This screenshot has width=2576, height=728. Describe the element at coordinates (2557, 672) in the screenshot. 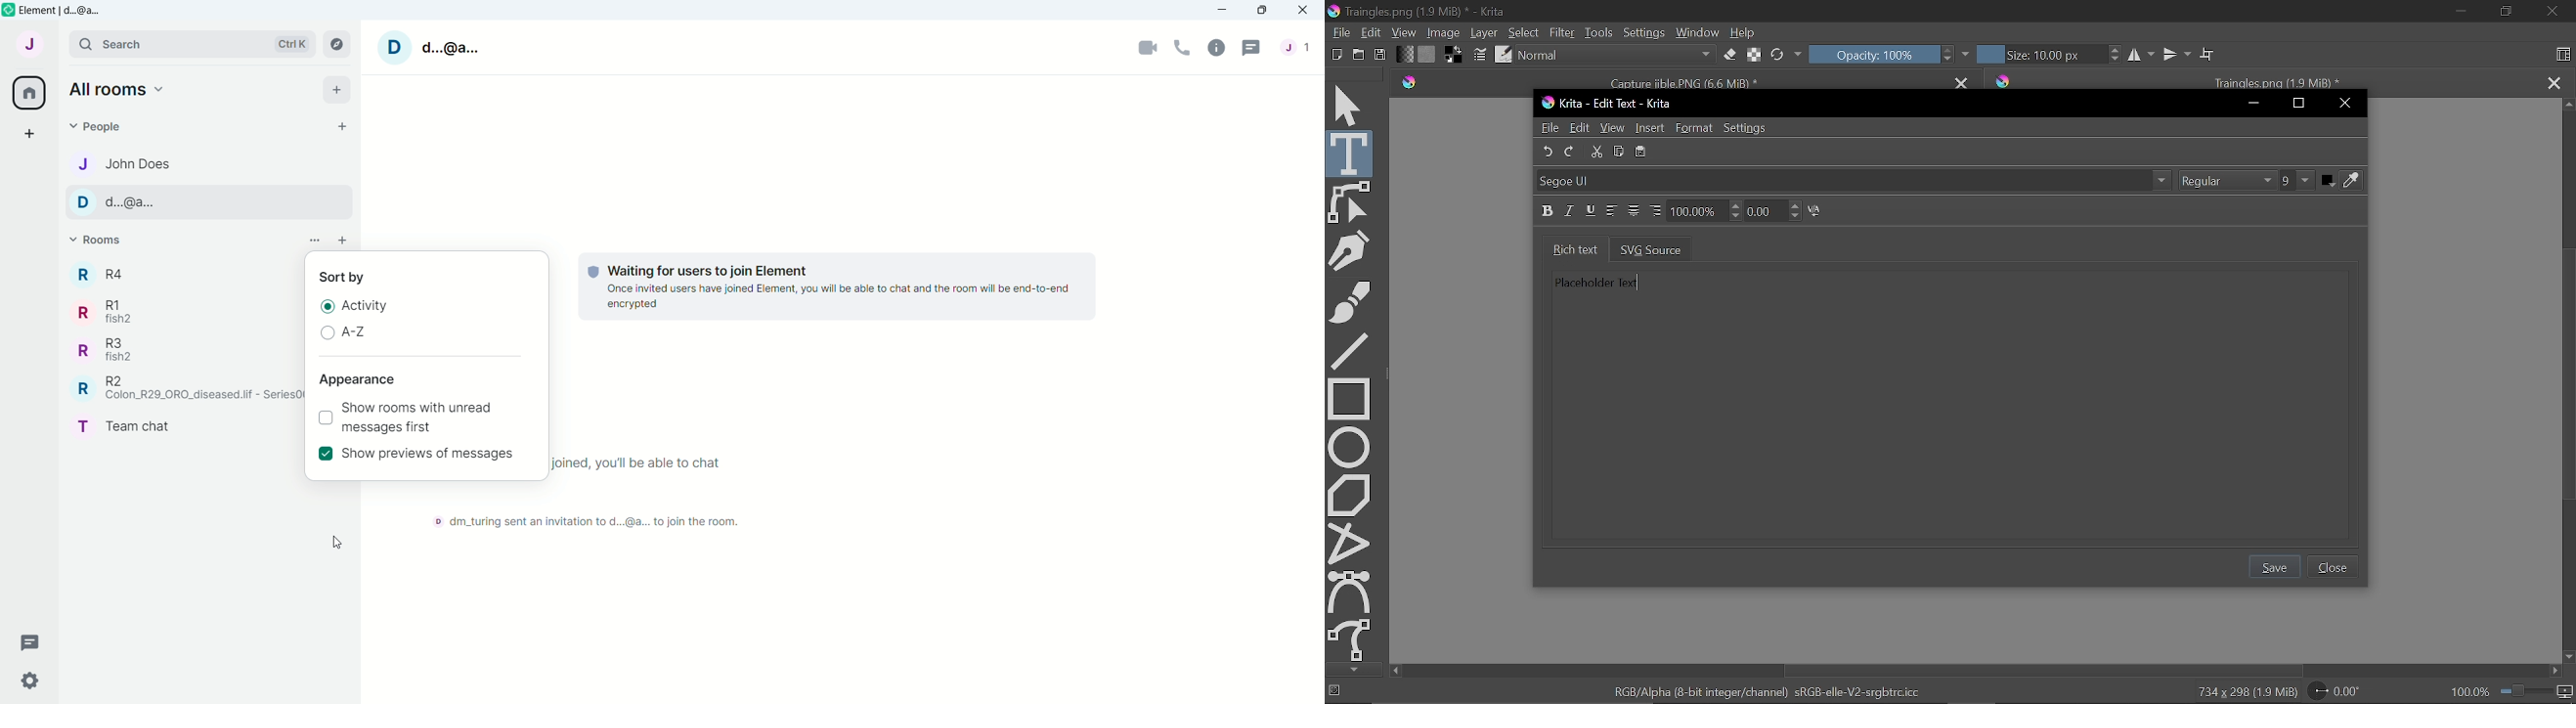

I see `Move right` at that location.